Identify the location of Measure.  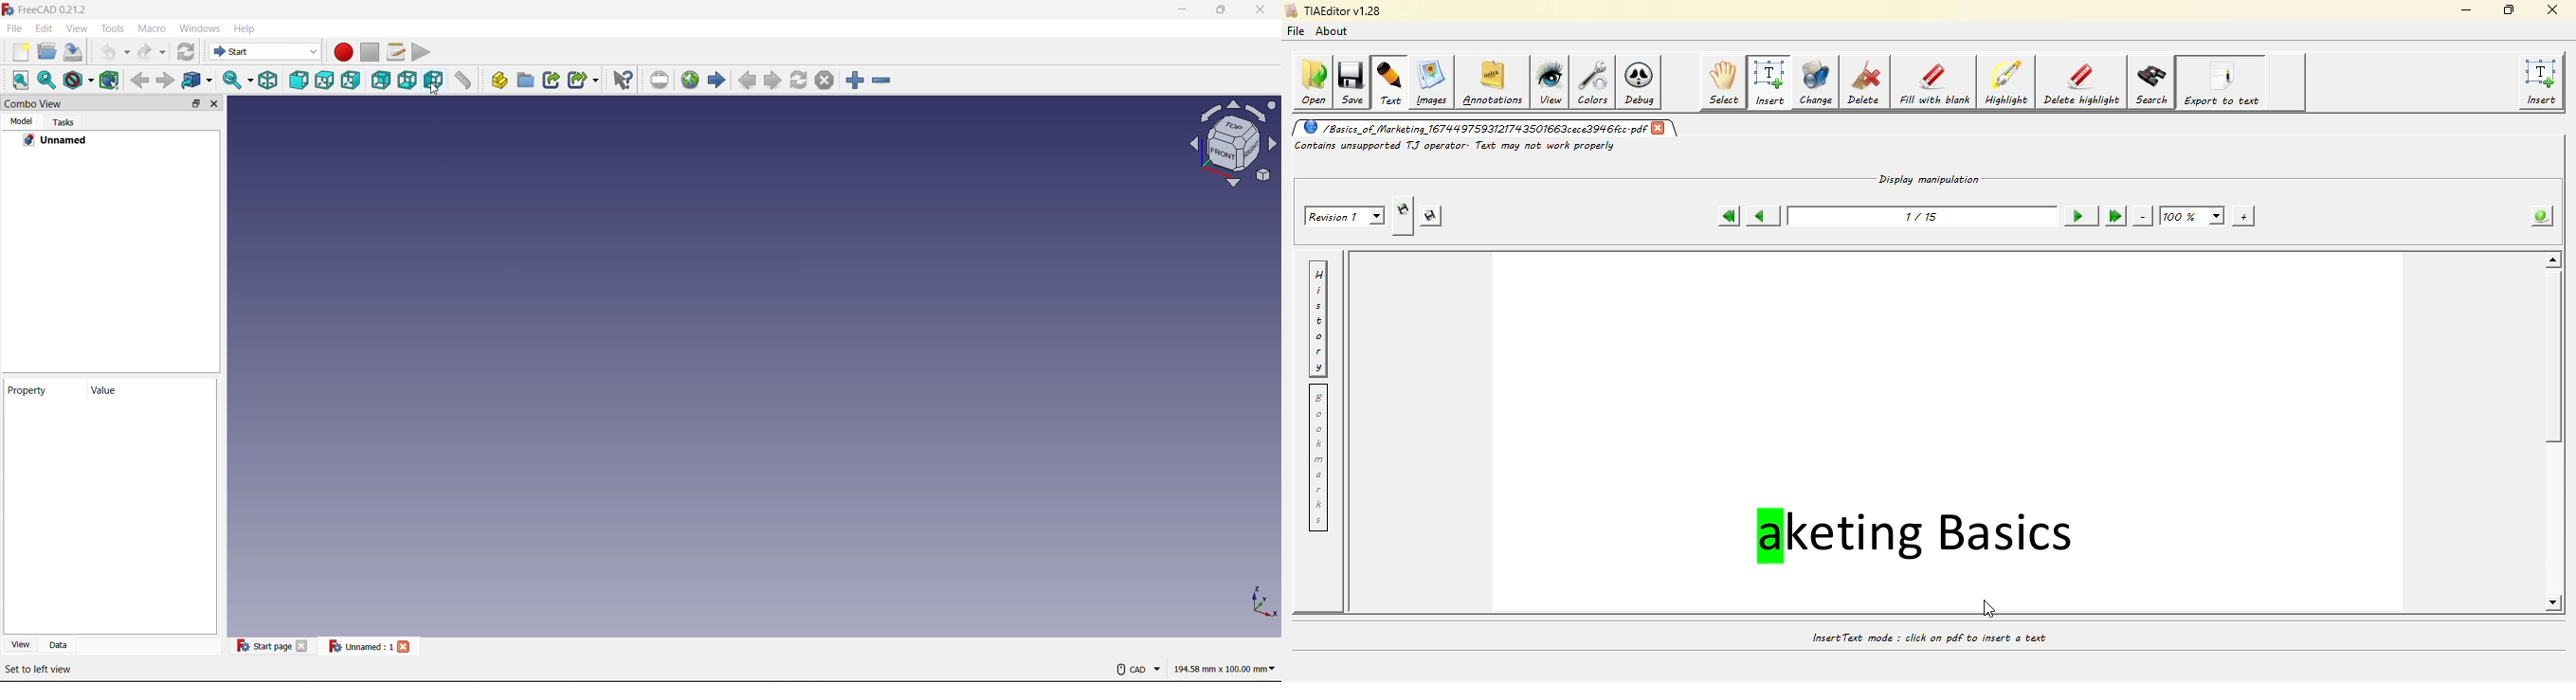
(463, 80).